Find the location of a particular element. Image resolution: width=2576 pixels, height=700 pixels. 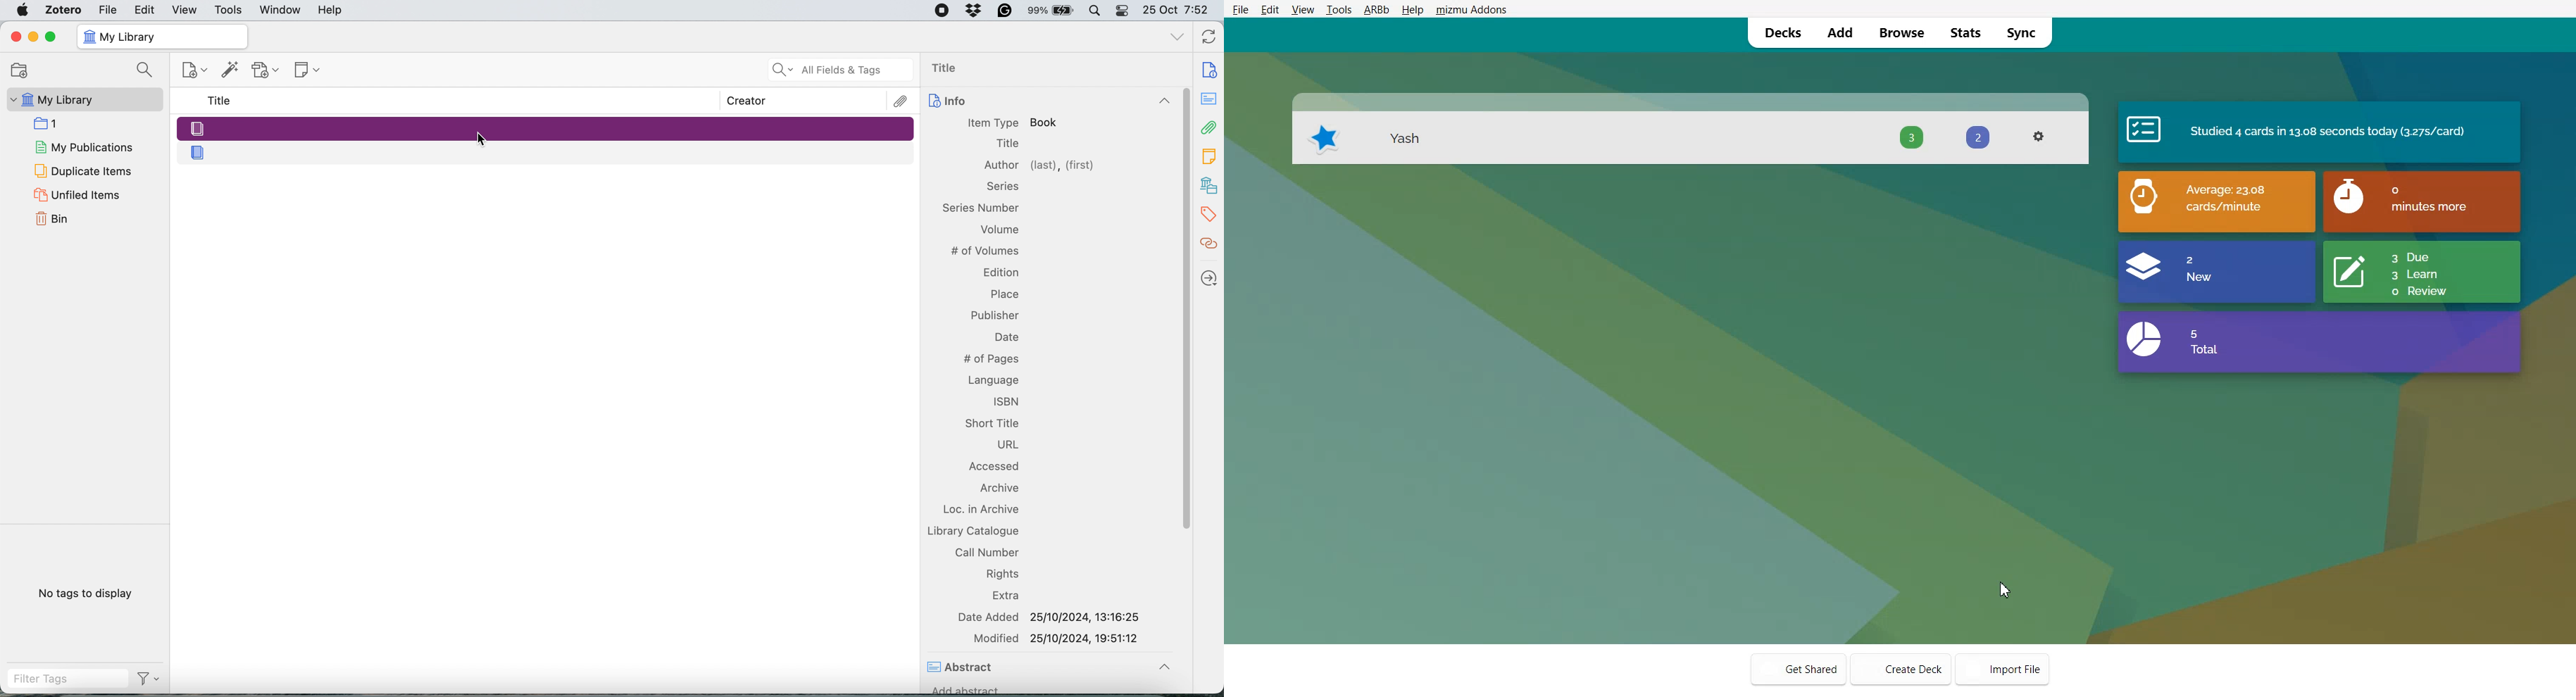

Abstract is located at coordinates (962, 668).